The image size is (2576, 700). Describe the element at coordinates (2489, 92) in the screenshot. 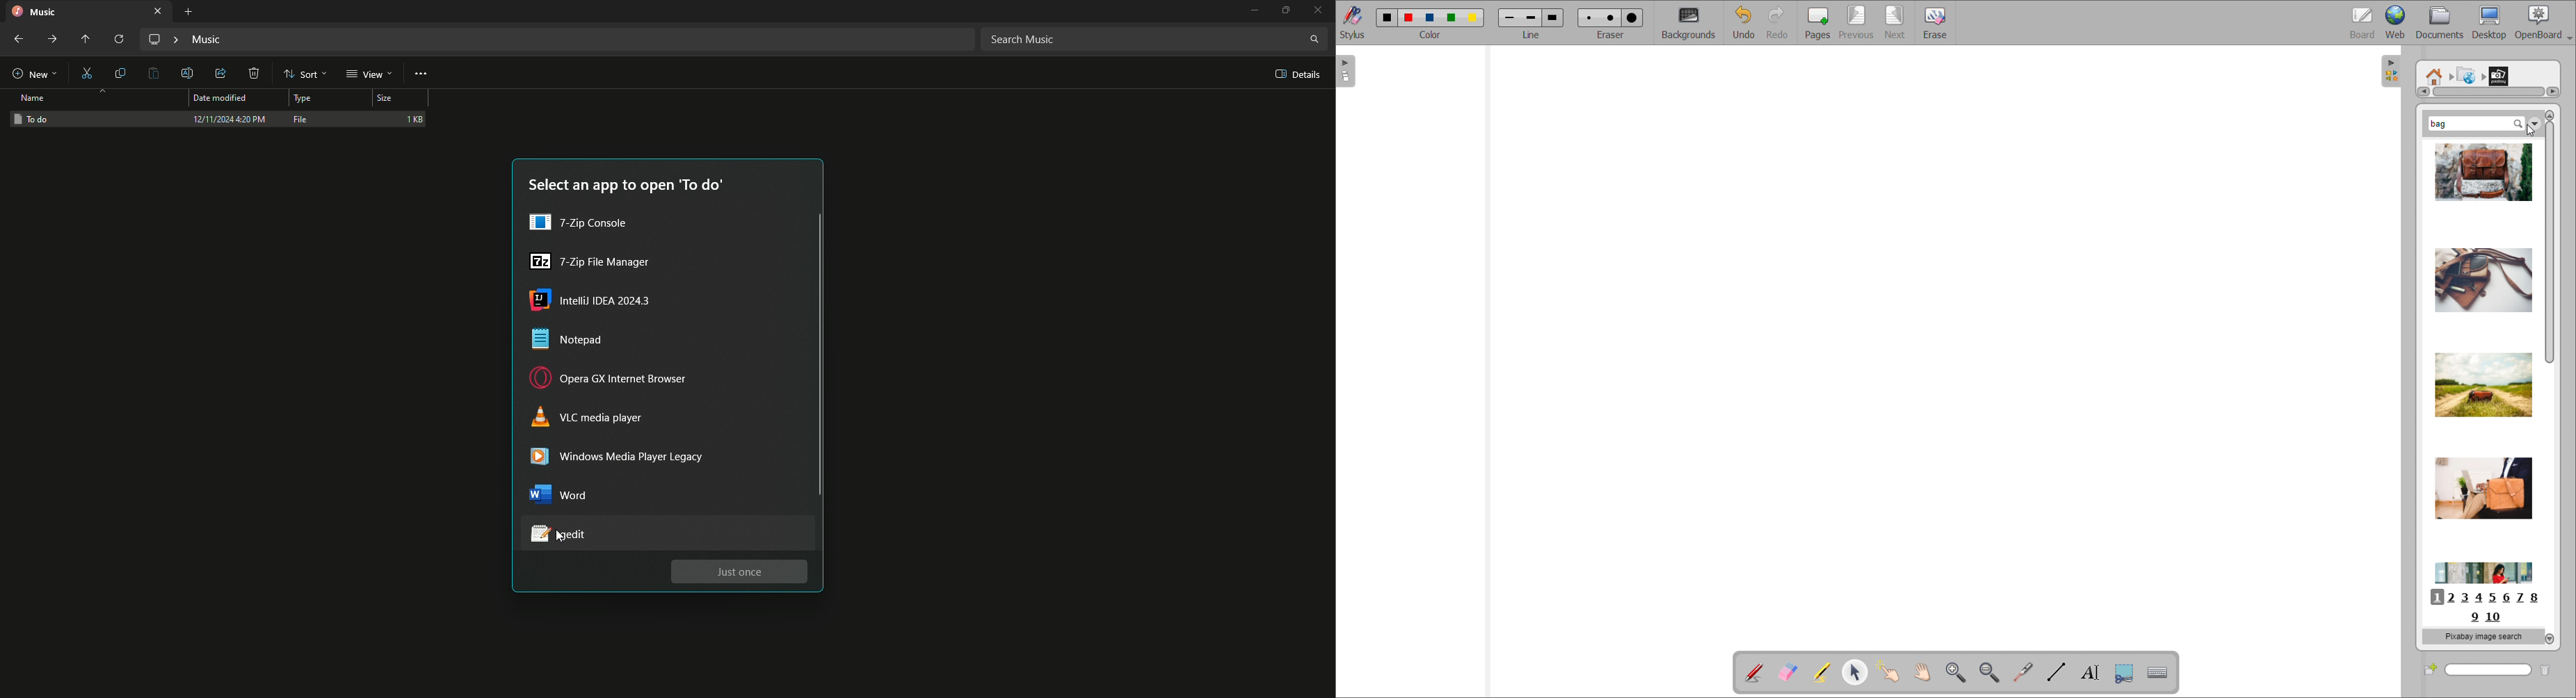

I see `scrollbar` at that location.